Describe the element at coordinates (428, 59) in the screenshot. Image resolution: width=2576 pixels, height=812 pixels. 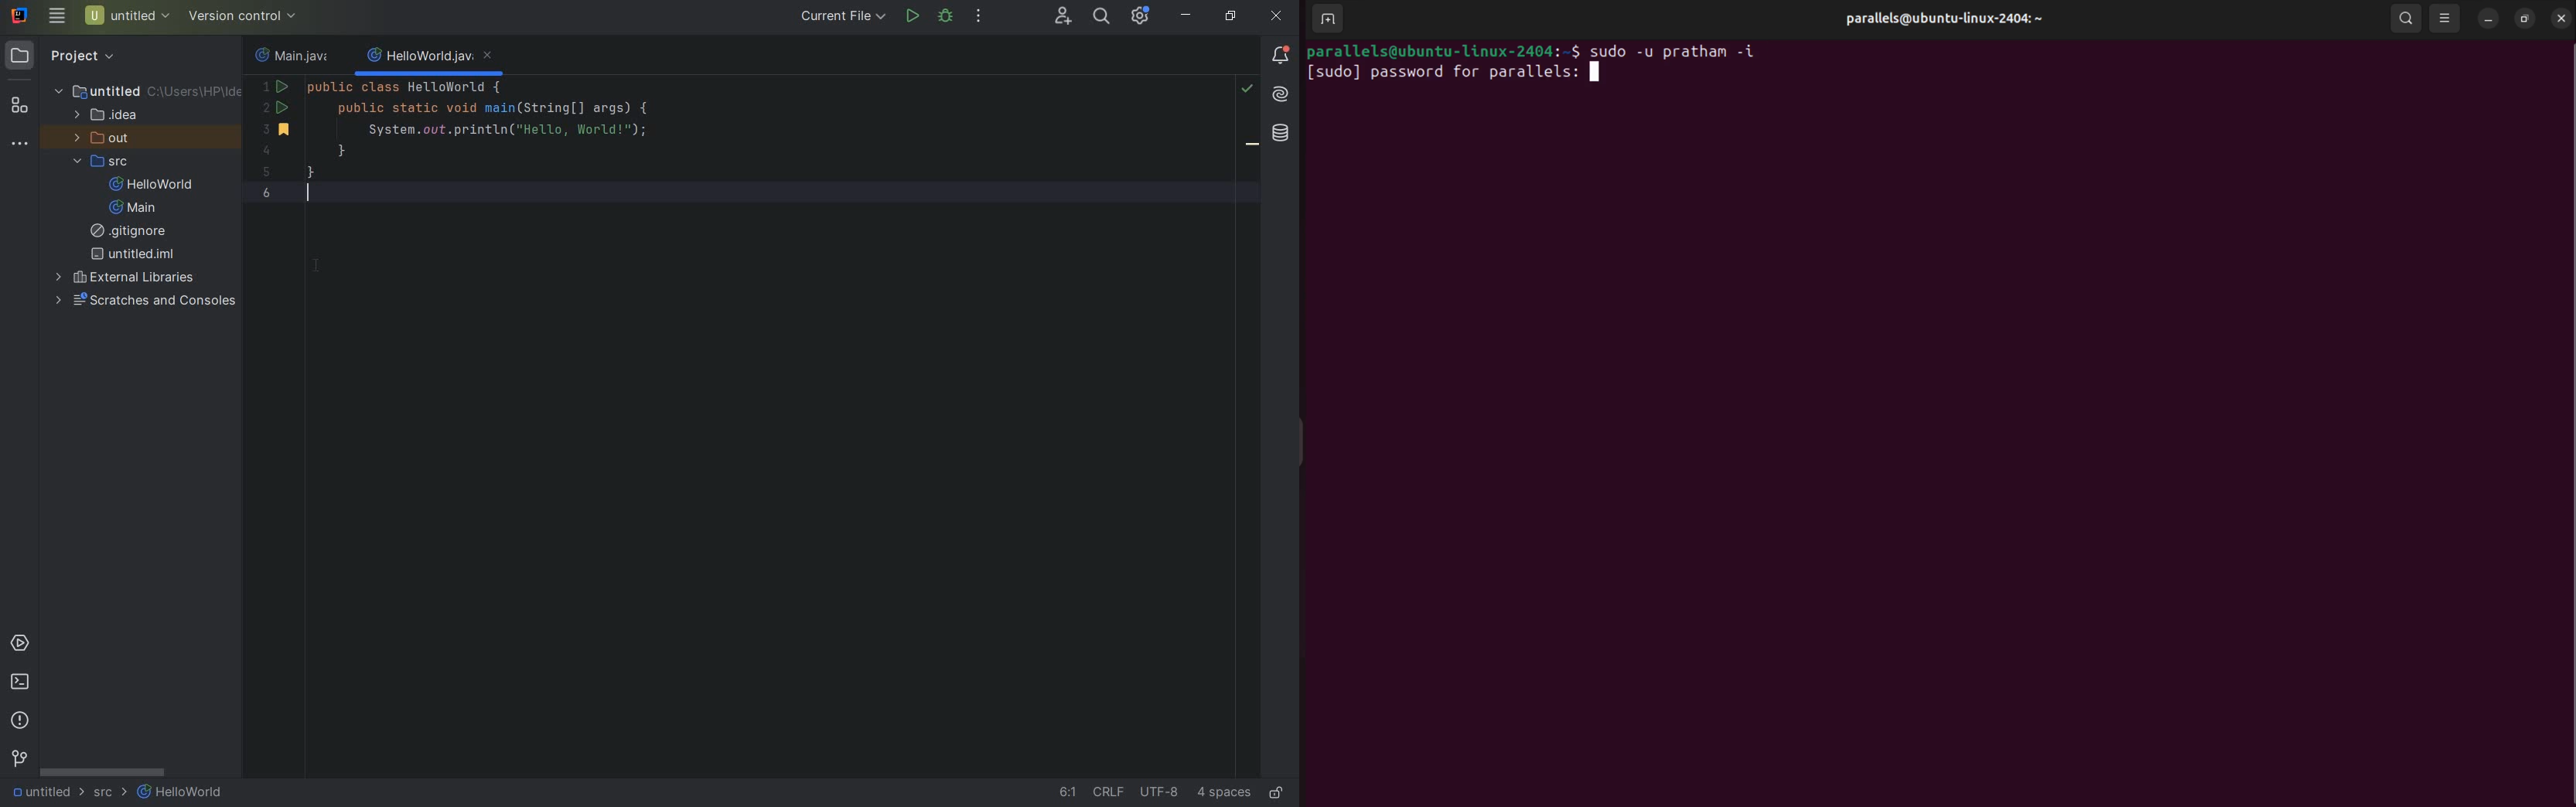
I see `filename` at that location.